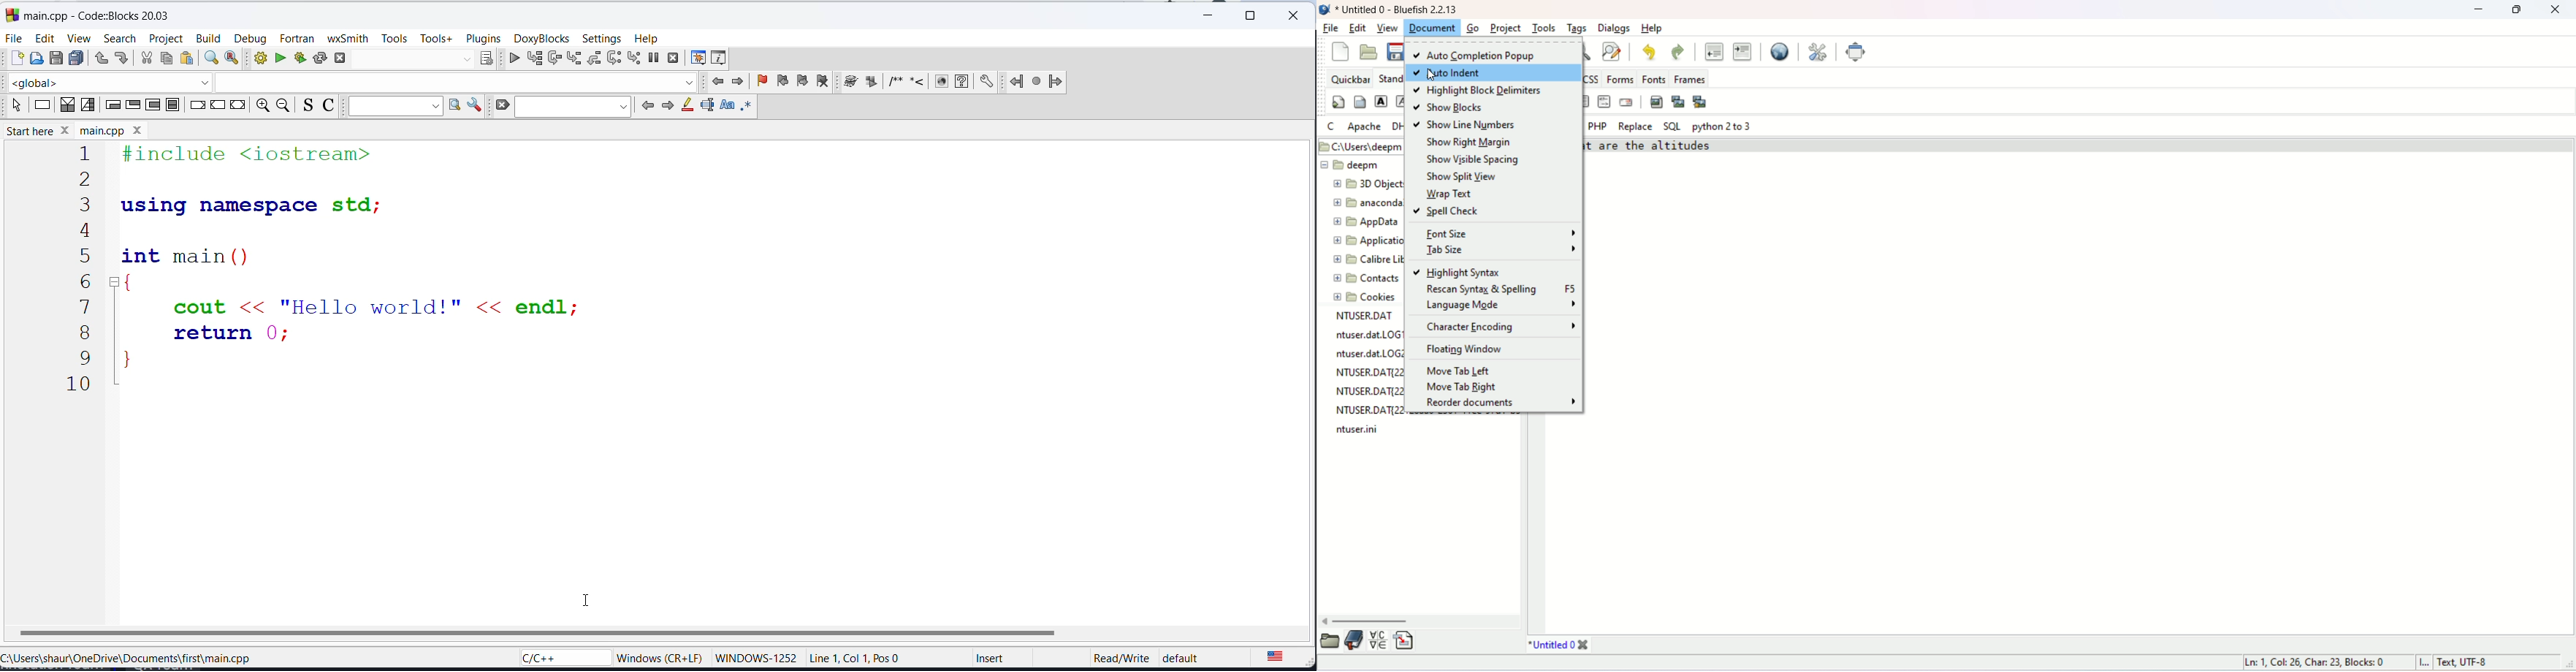  Describe the element at coordinates (1353, 641) in the screenshot. I see `documentation` at that location.